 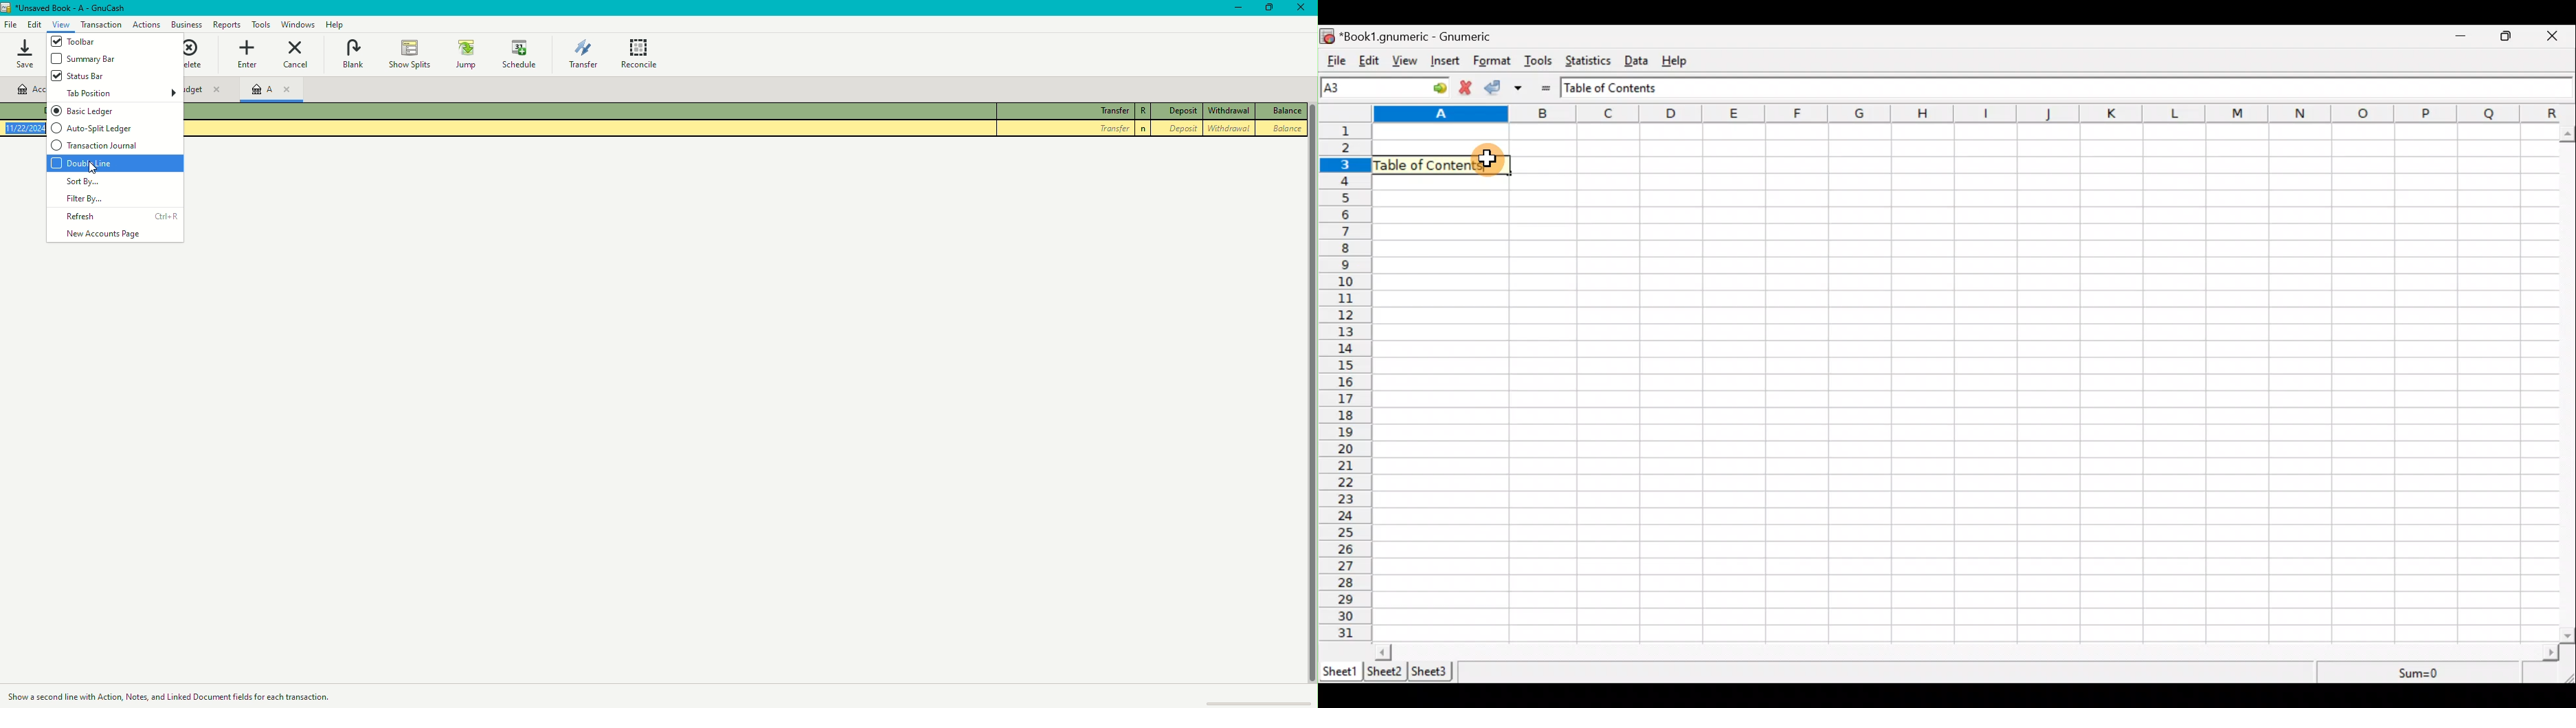 What do you see at coordinates (277, 89) in the screenshot?
I see `A` at bounding box center [277, 89].